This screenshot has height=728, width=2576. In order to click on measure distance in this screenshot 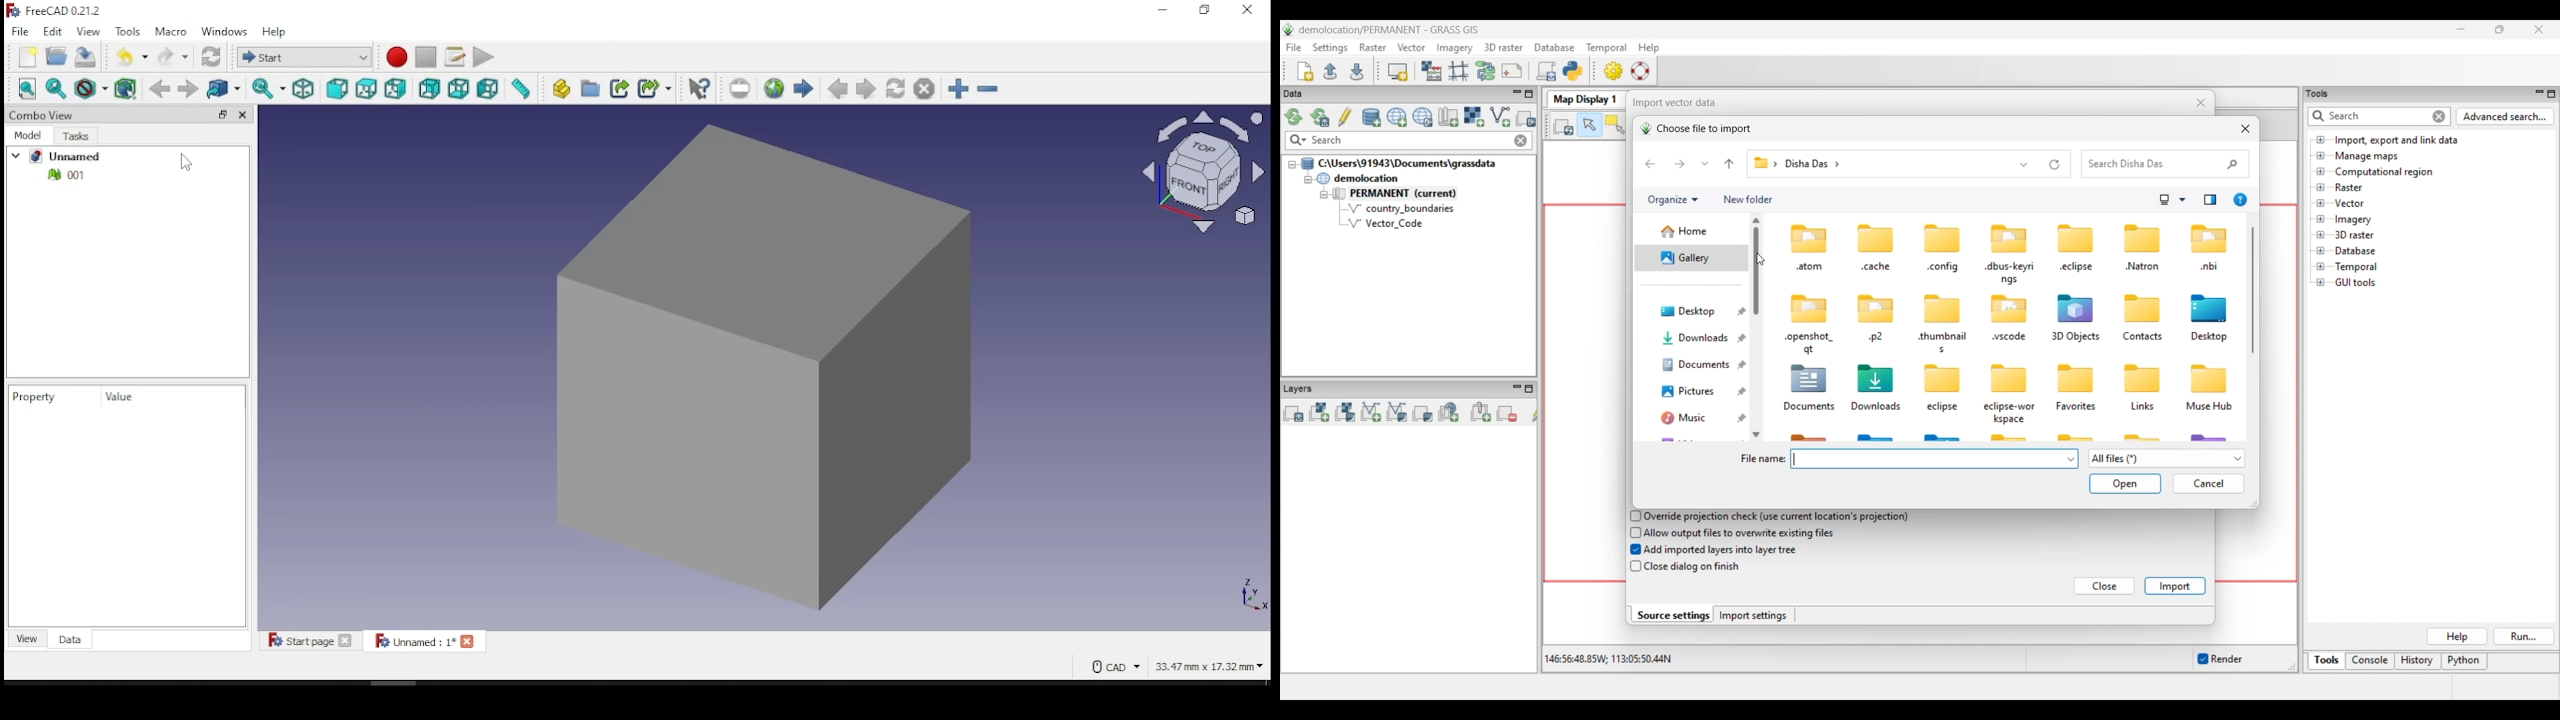, I will do `click(522, 88)`.